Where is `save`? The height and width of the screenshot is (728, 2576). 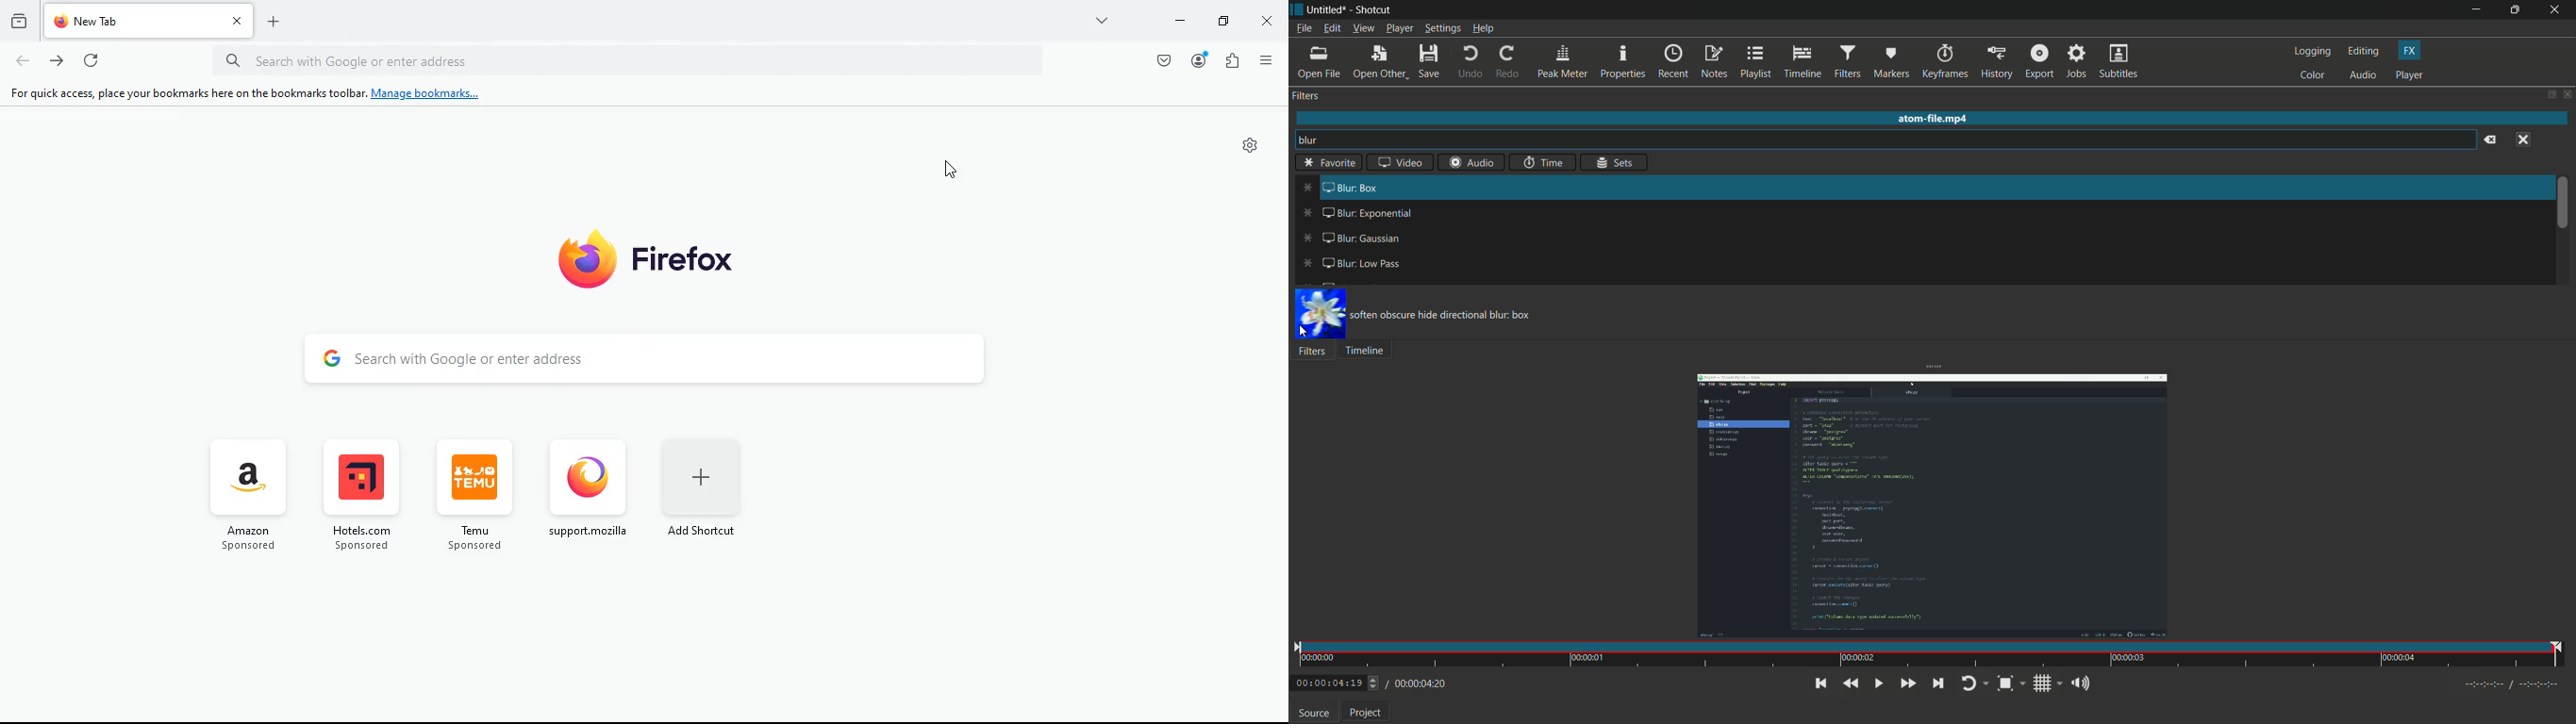 save is located at coordinates (1432, 62).